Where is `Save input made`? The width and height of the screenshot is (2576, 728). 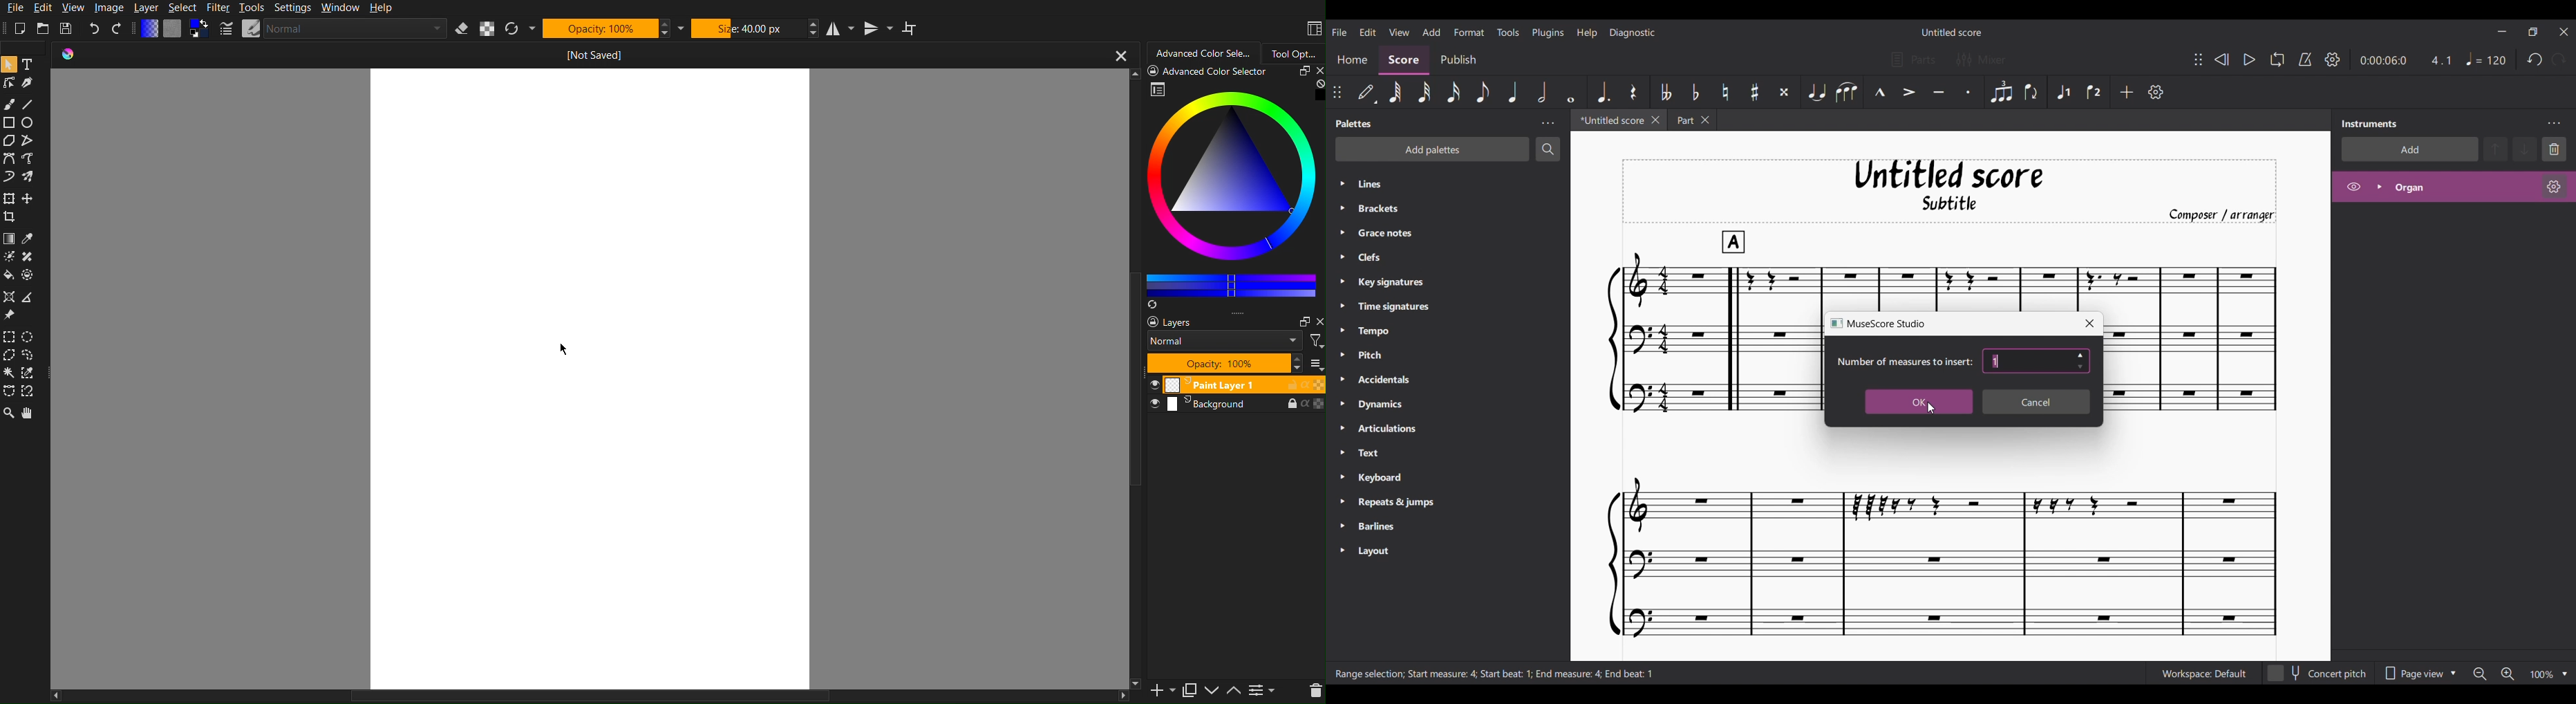 Save input made is located at coordinates (1919, 402).